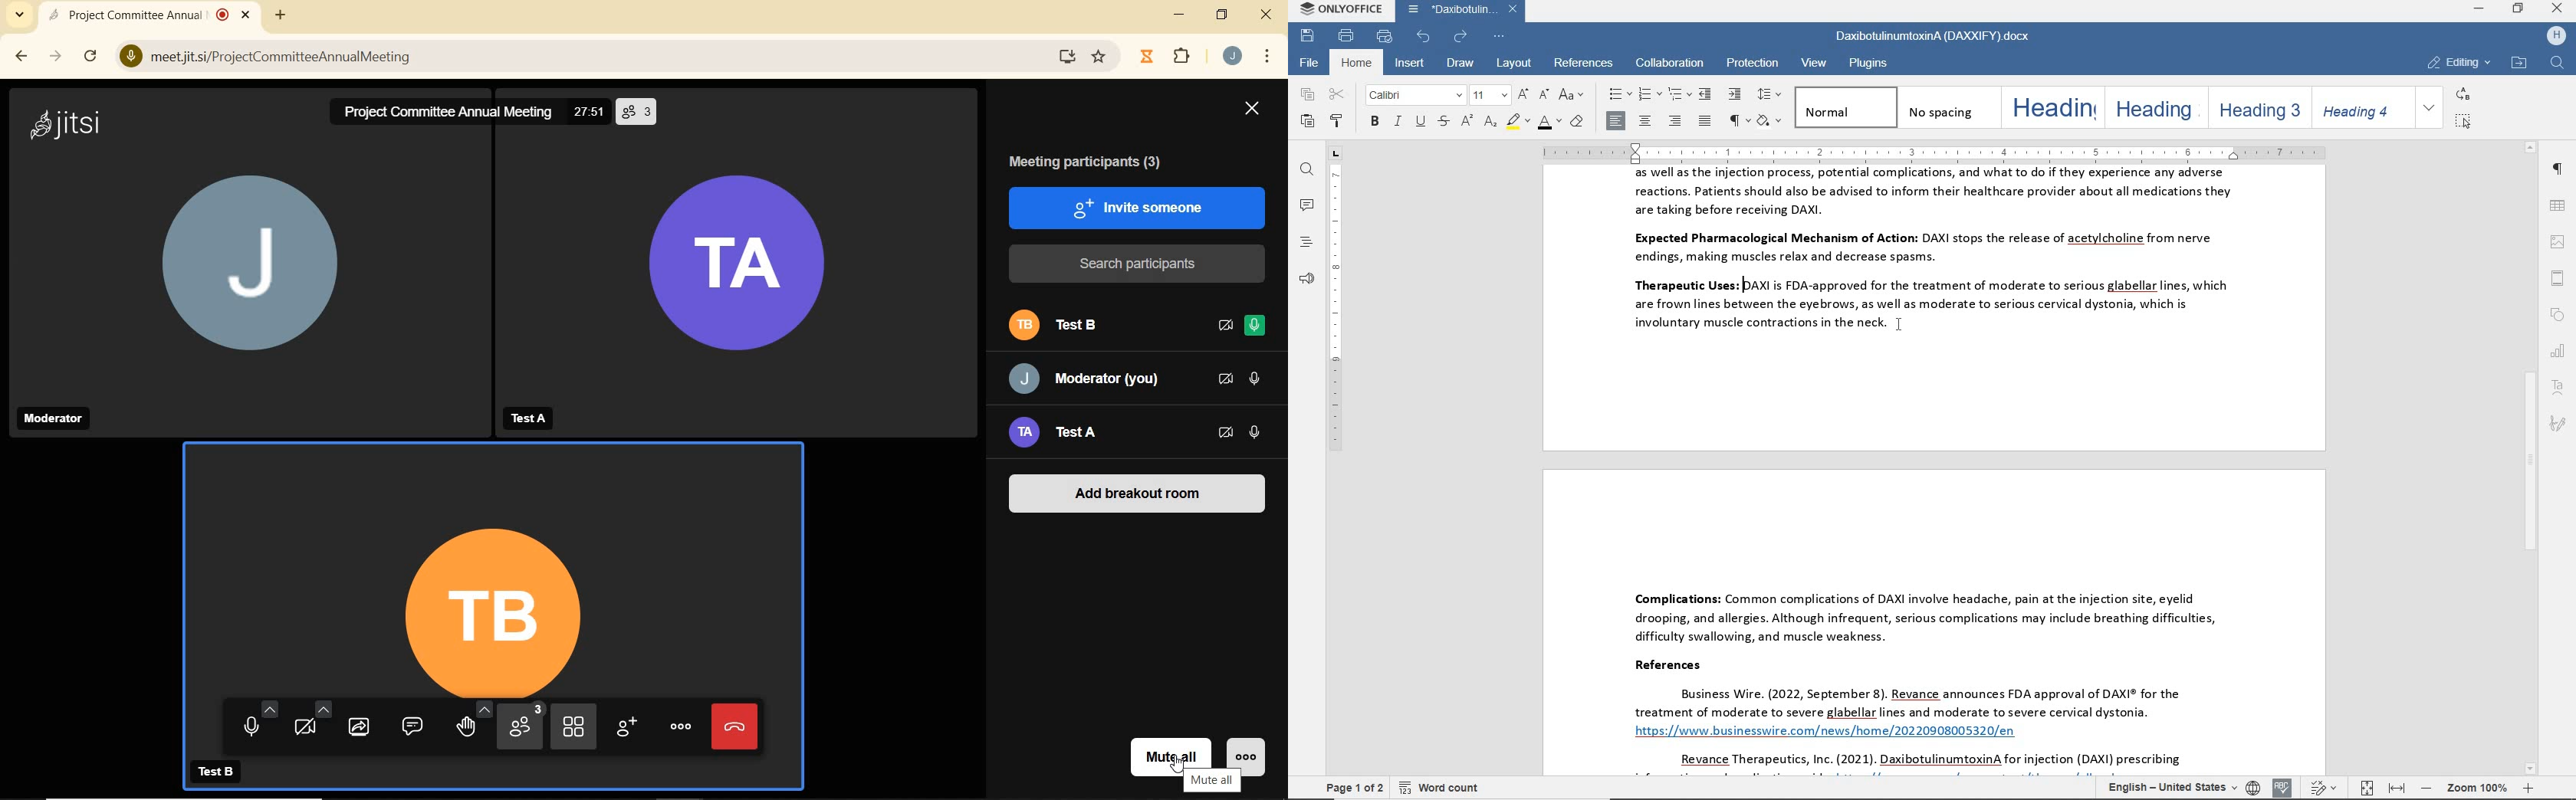  What do you see at coordinates (1519, 123) in the screenshot?
I see `highlight color` at bounding box center [1519, 123].